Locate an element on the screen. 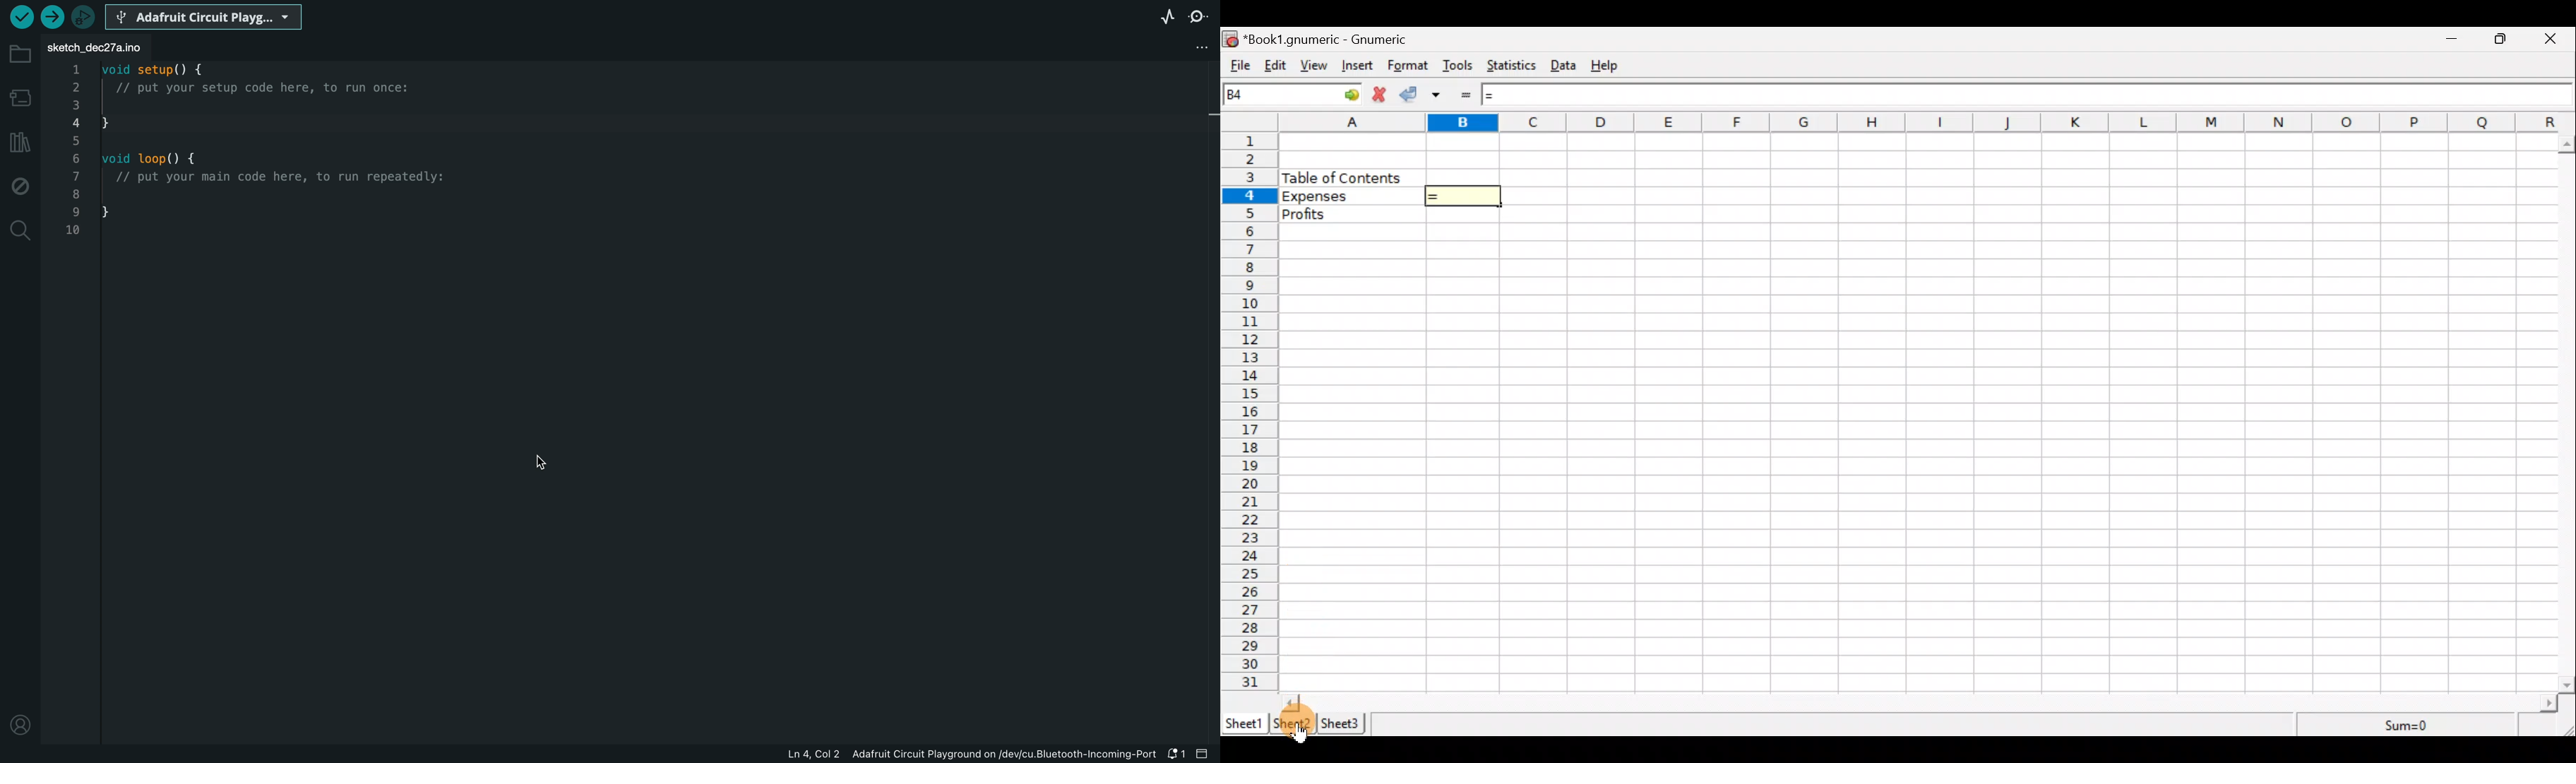 The width and height of the screenshot is (2576, 784). Data is located at coordinates (1568, 66).